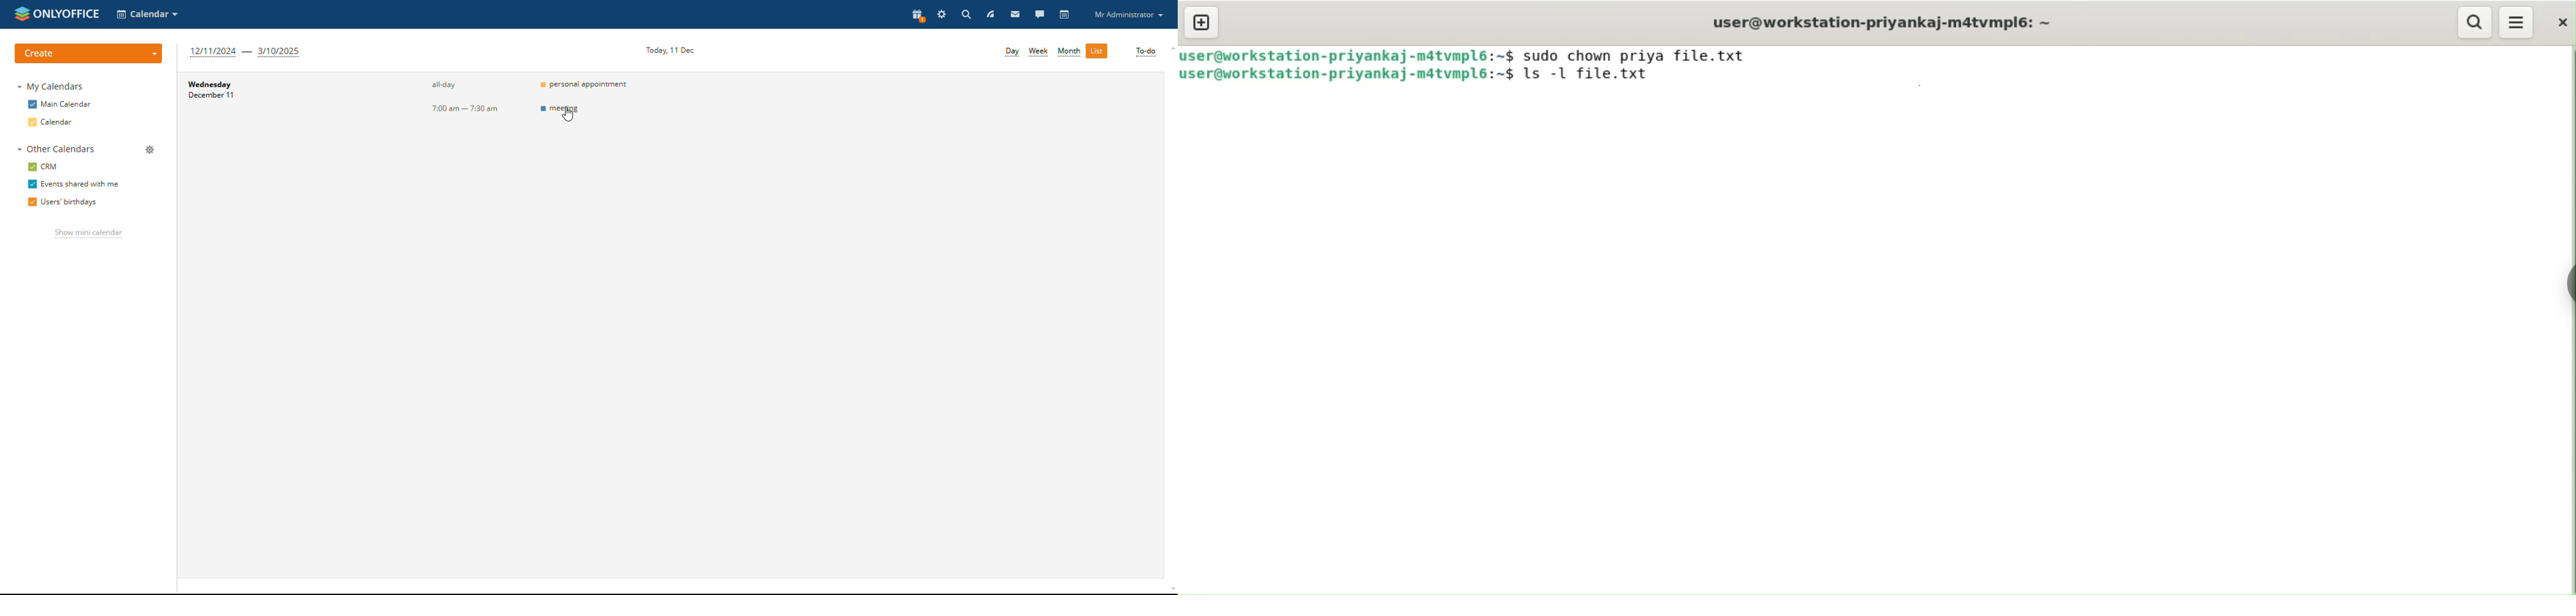 Image resolution: width=2576 pixels, height=616 pixels. I want to click on calendar, so click(1066, 15).